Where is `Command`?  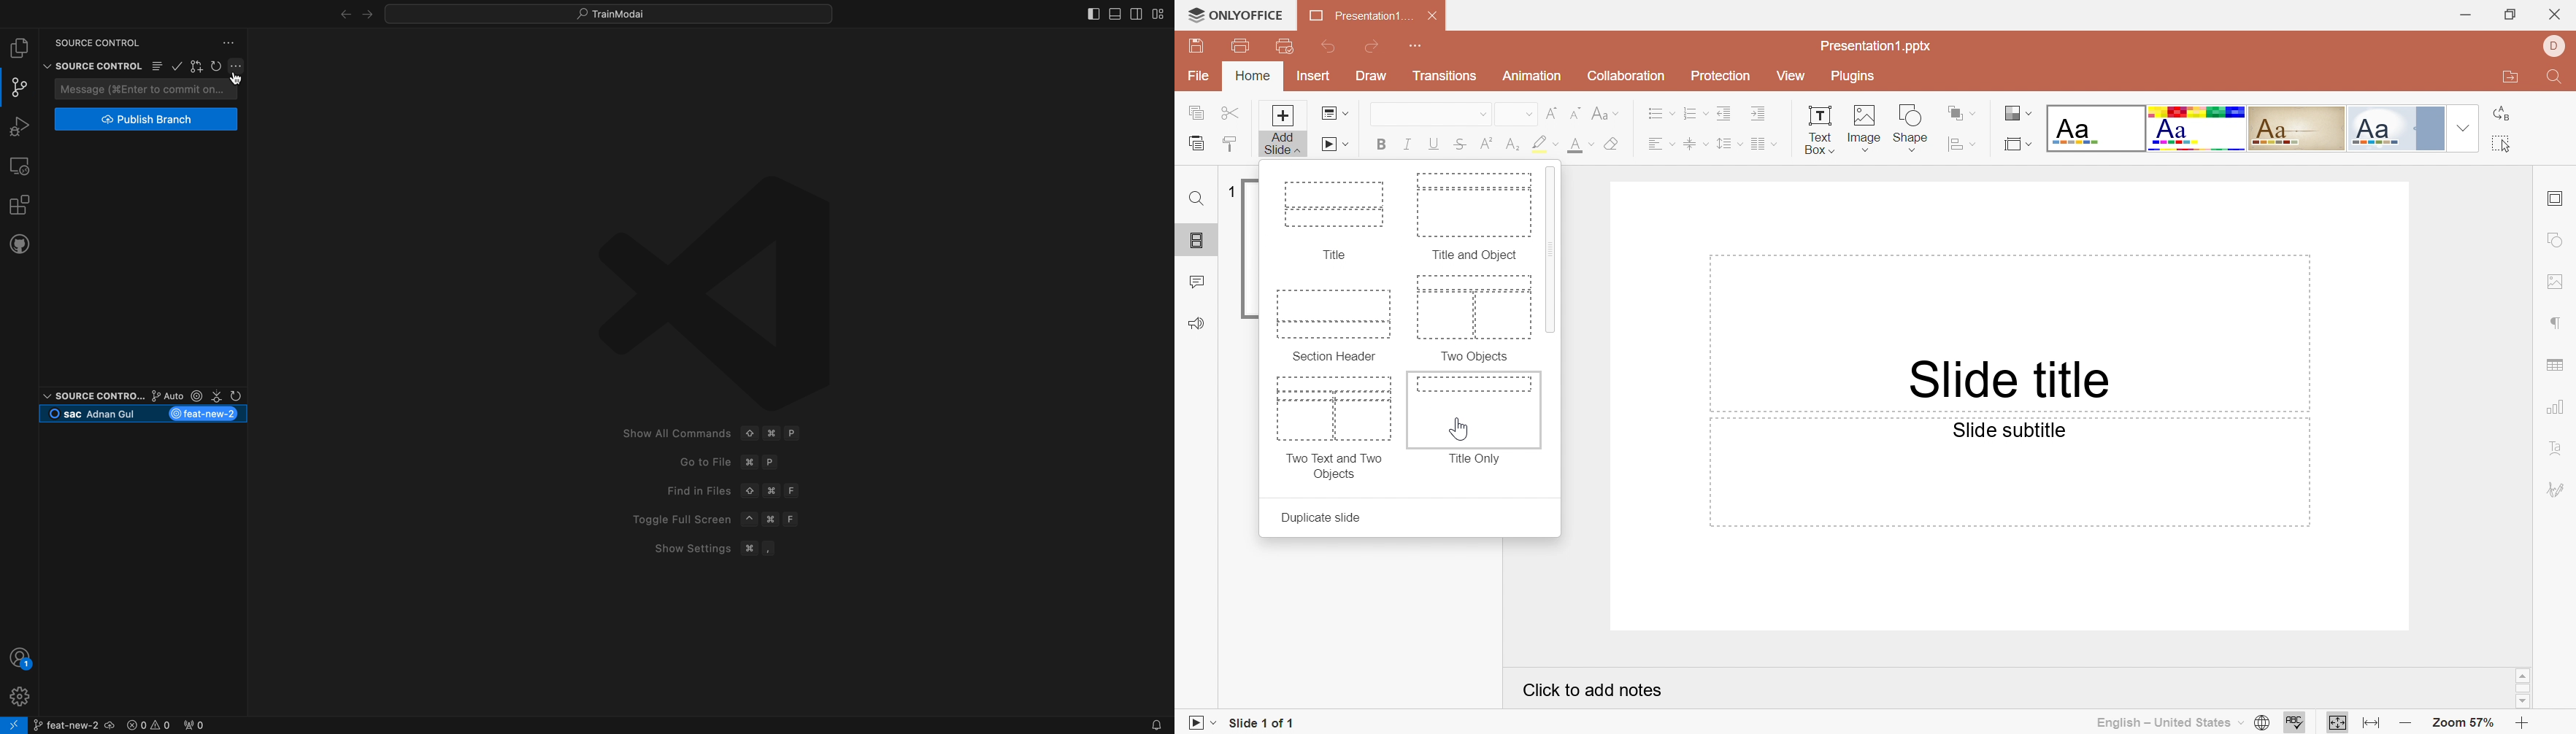
Command is located at coordinates (772, 490).